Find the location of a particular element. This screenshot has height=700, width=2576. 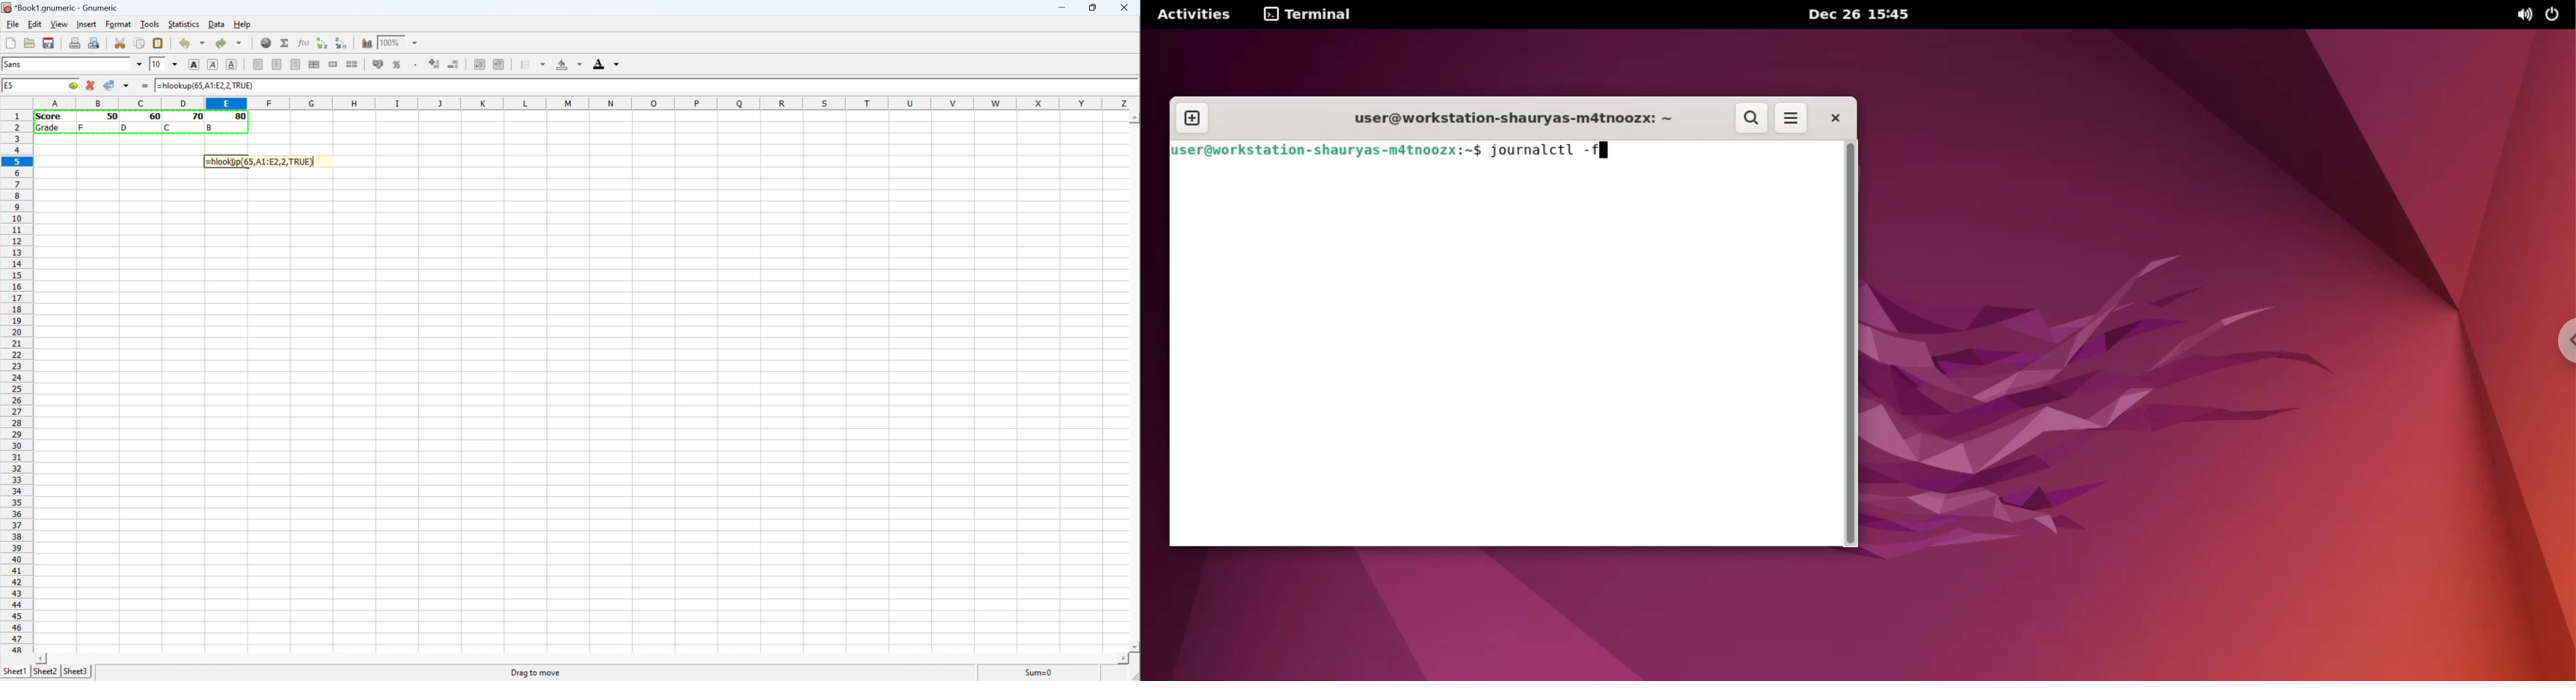

Help is located at coordinates (242, 25).